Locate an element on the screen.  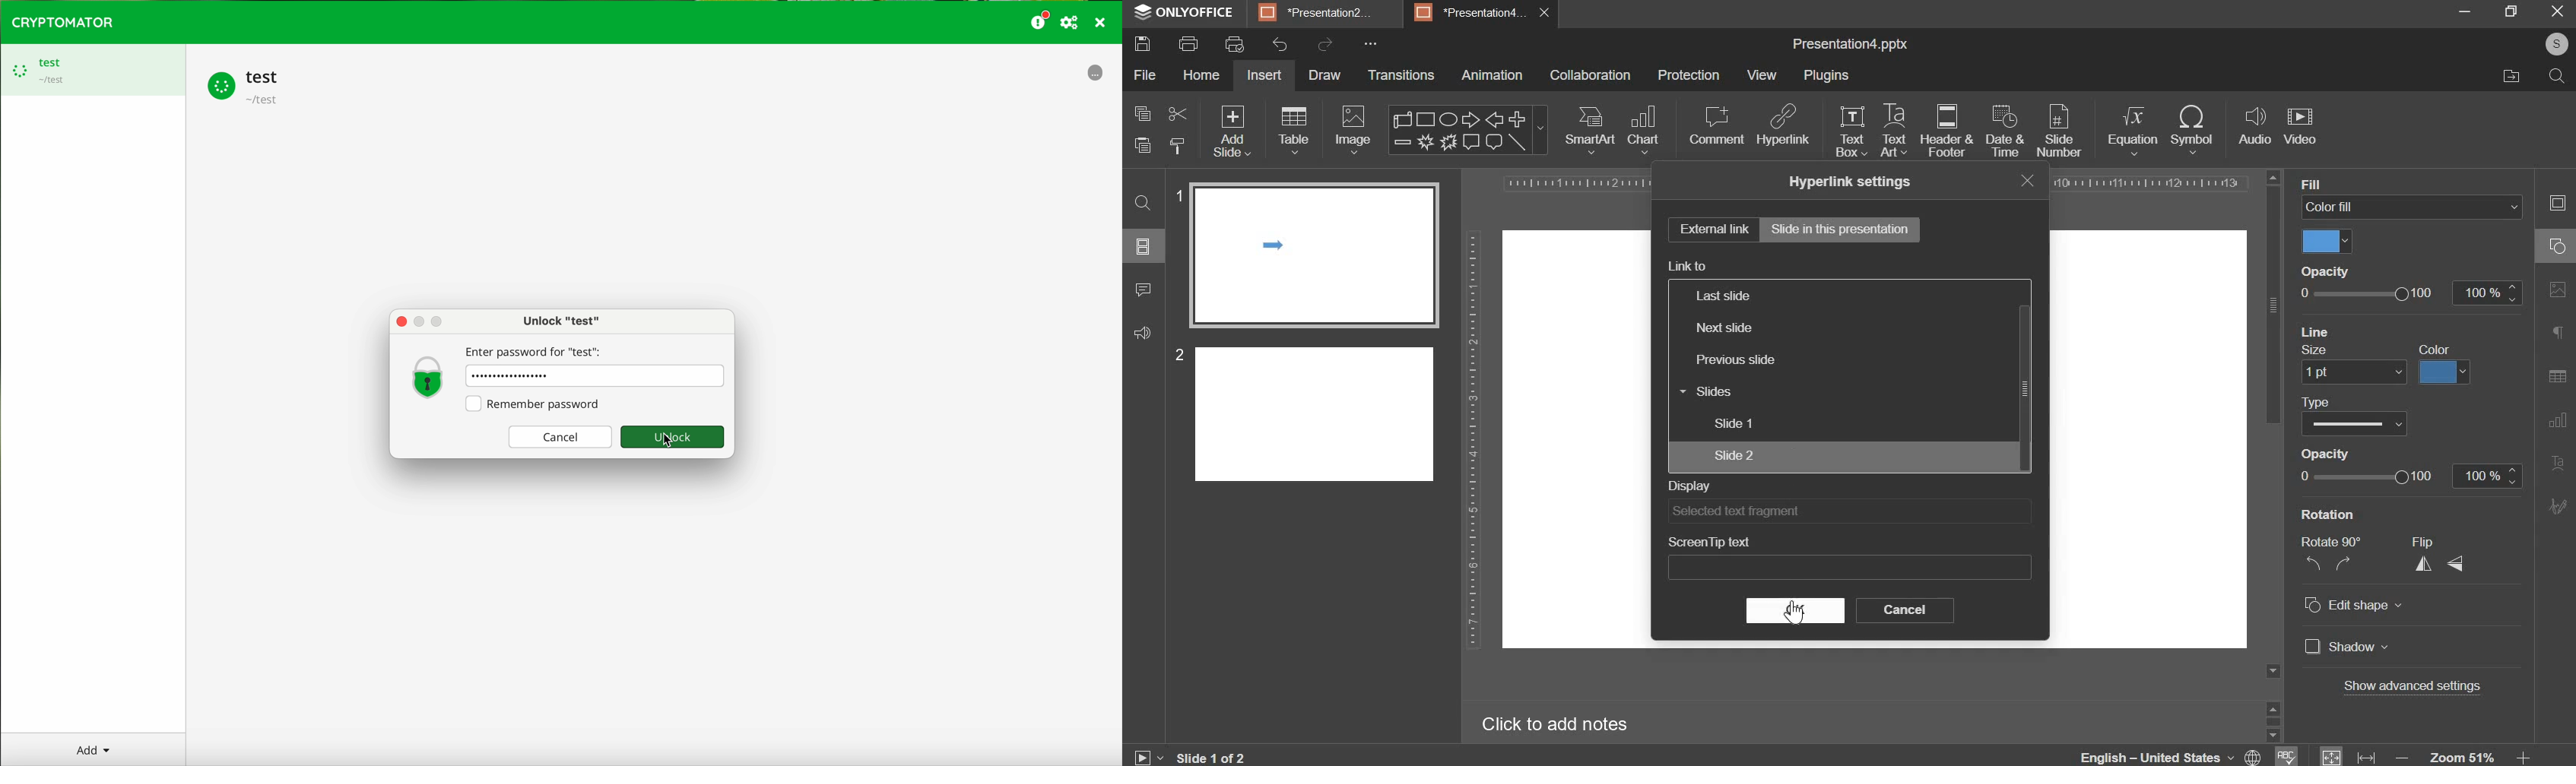
protection is located at coordinates (1689, 76).